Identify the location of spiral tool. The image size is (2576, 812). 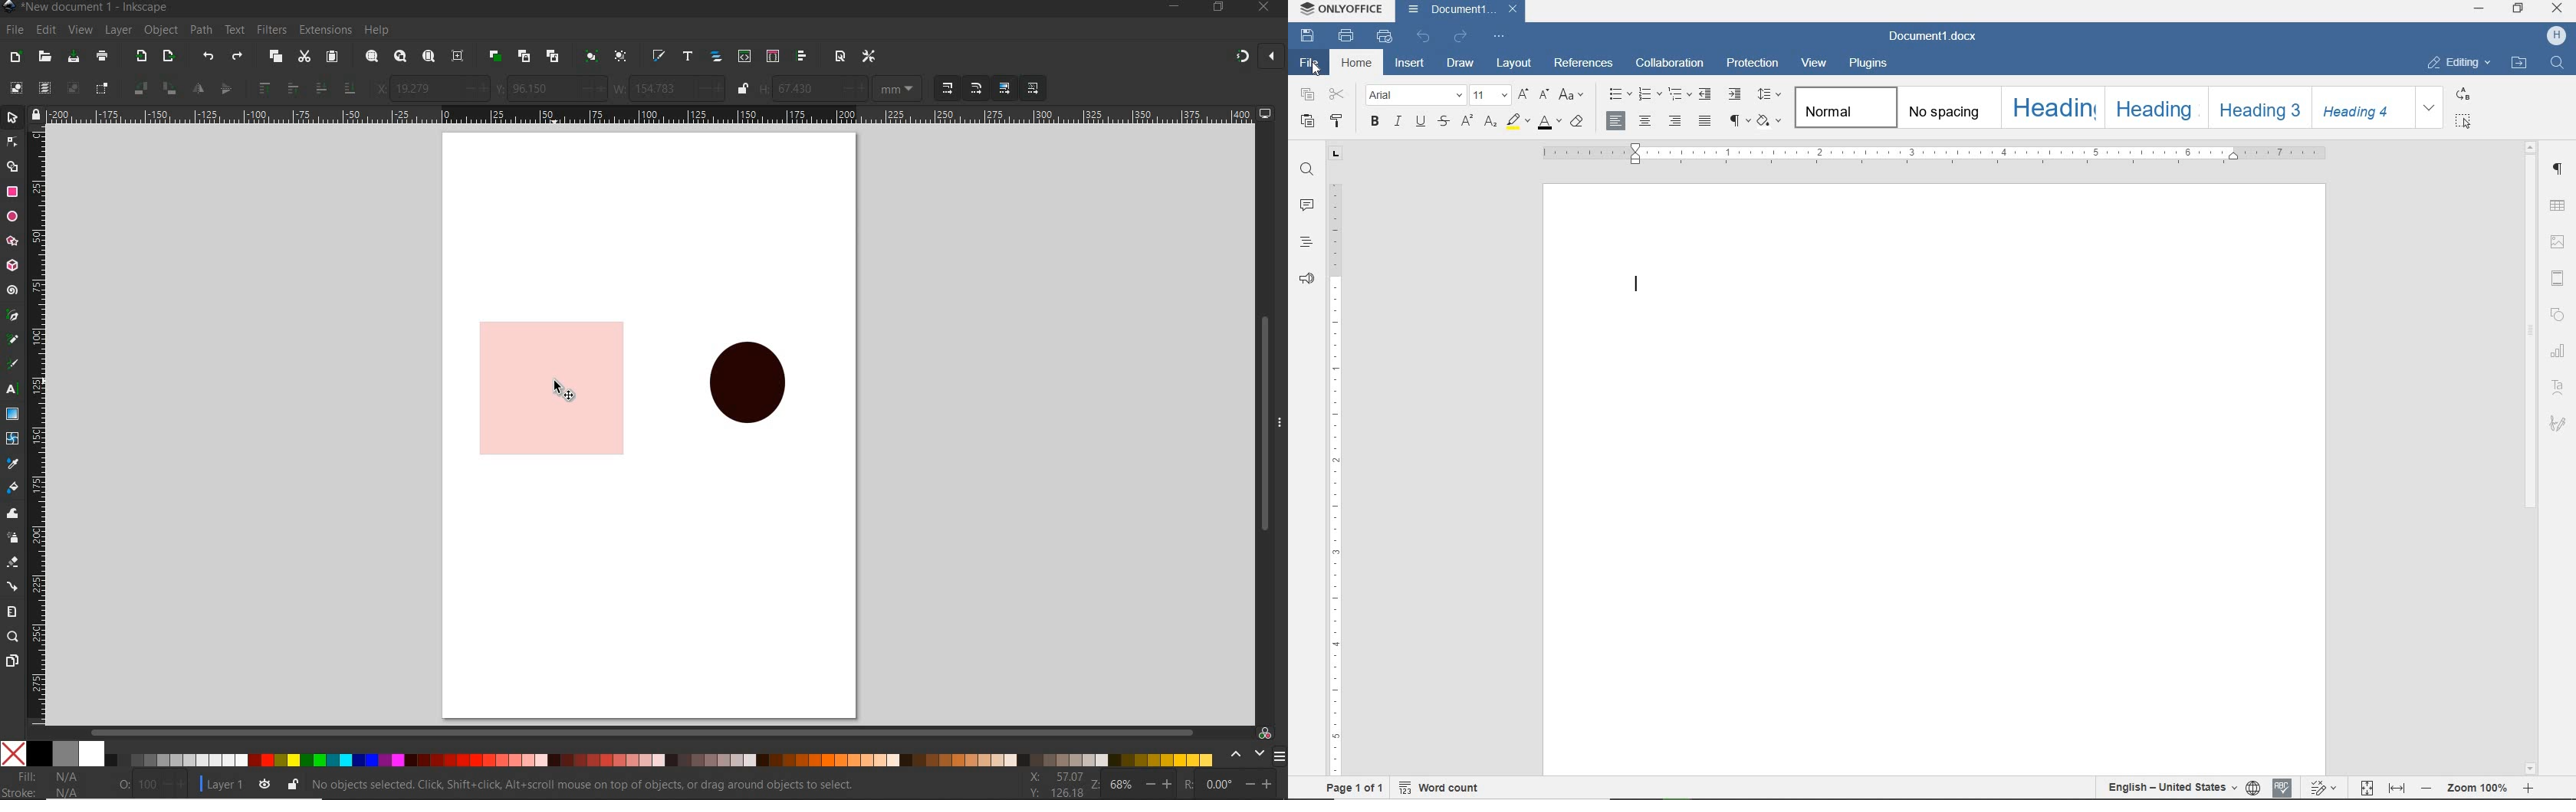
(12, 290).